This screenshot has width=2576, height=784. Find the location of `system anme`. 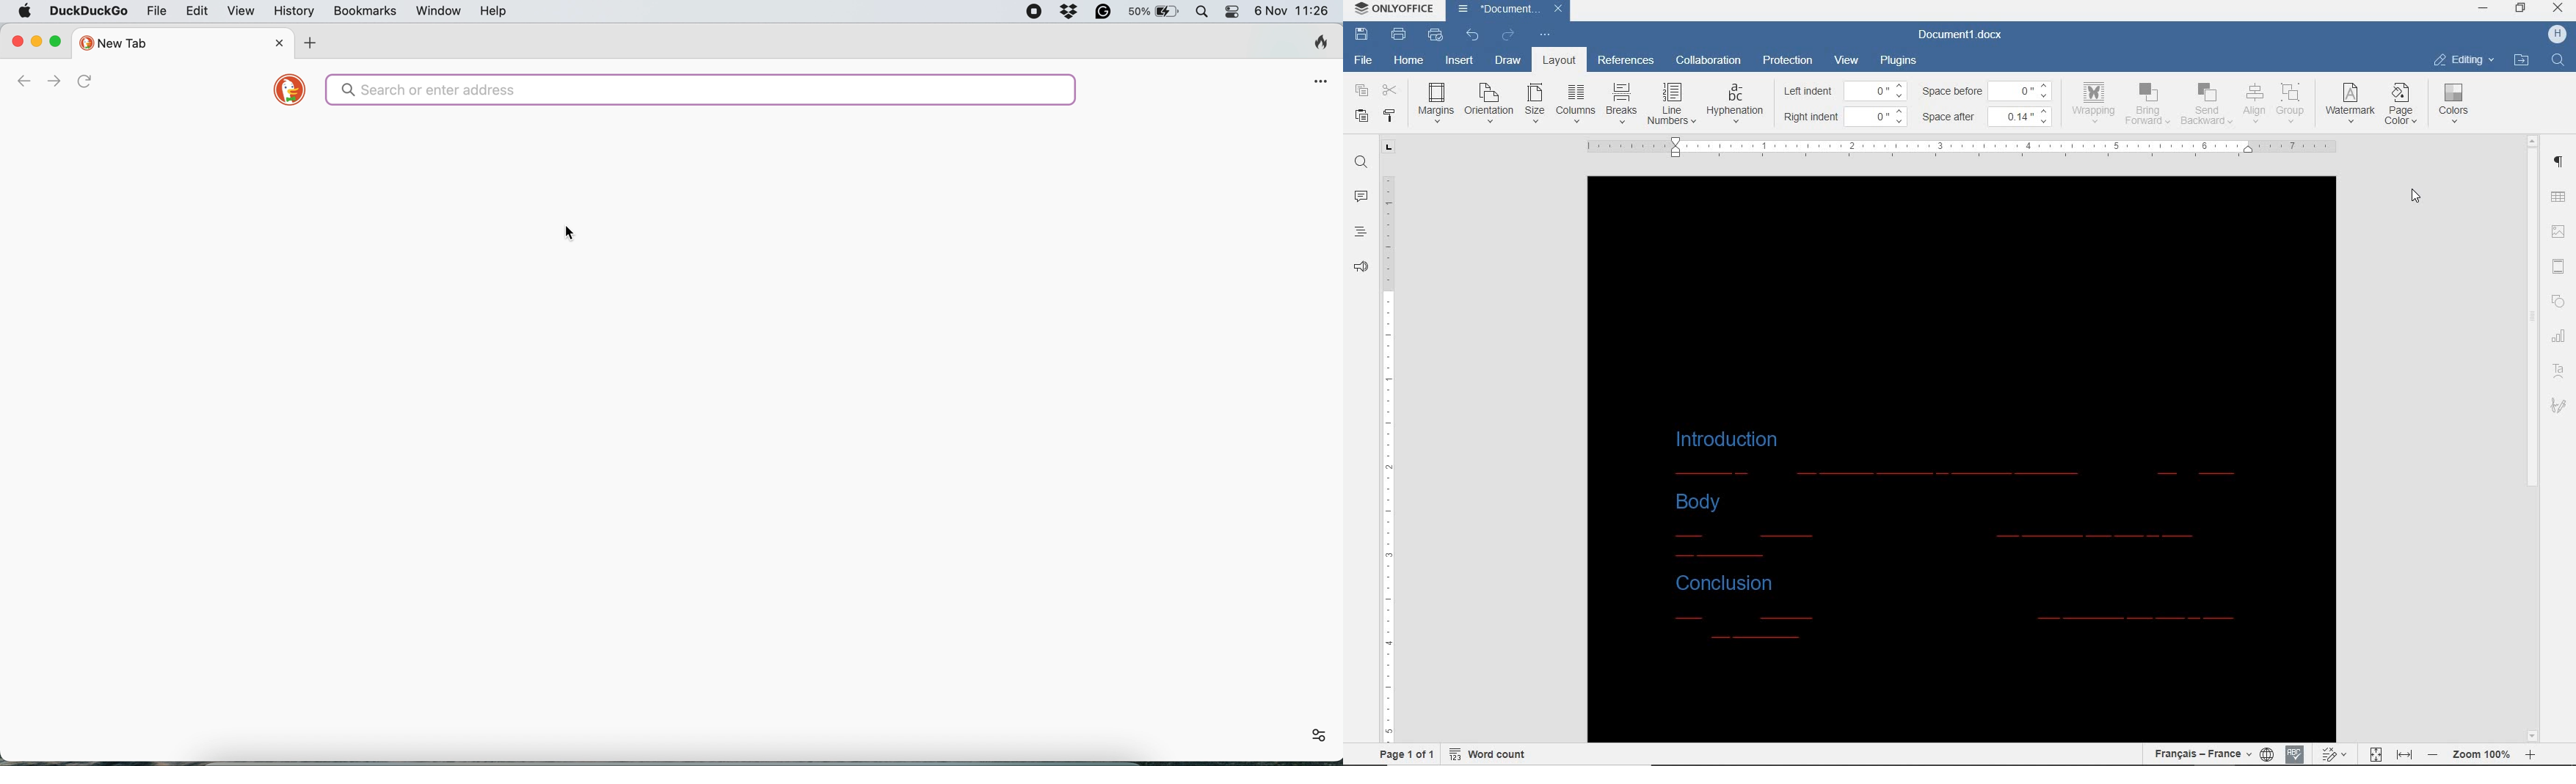

system anme is located at coordinates (1399, 10).